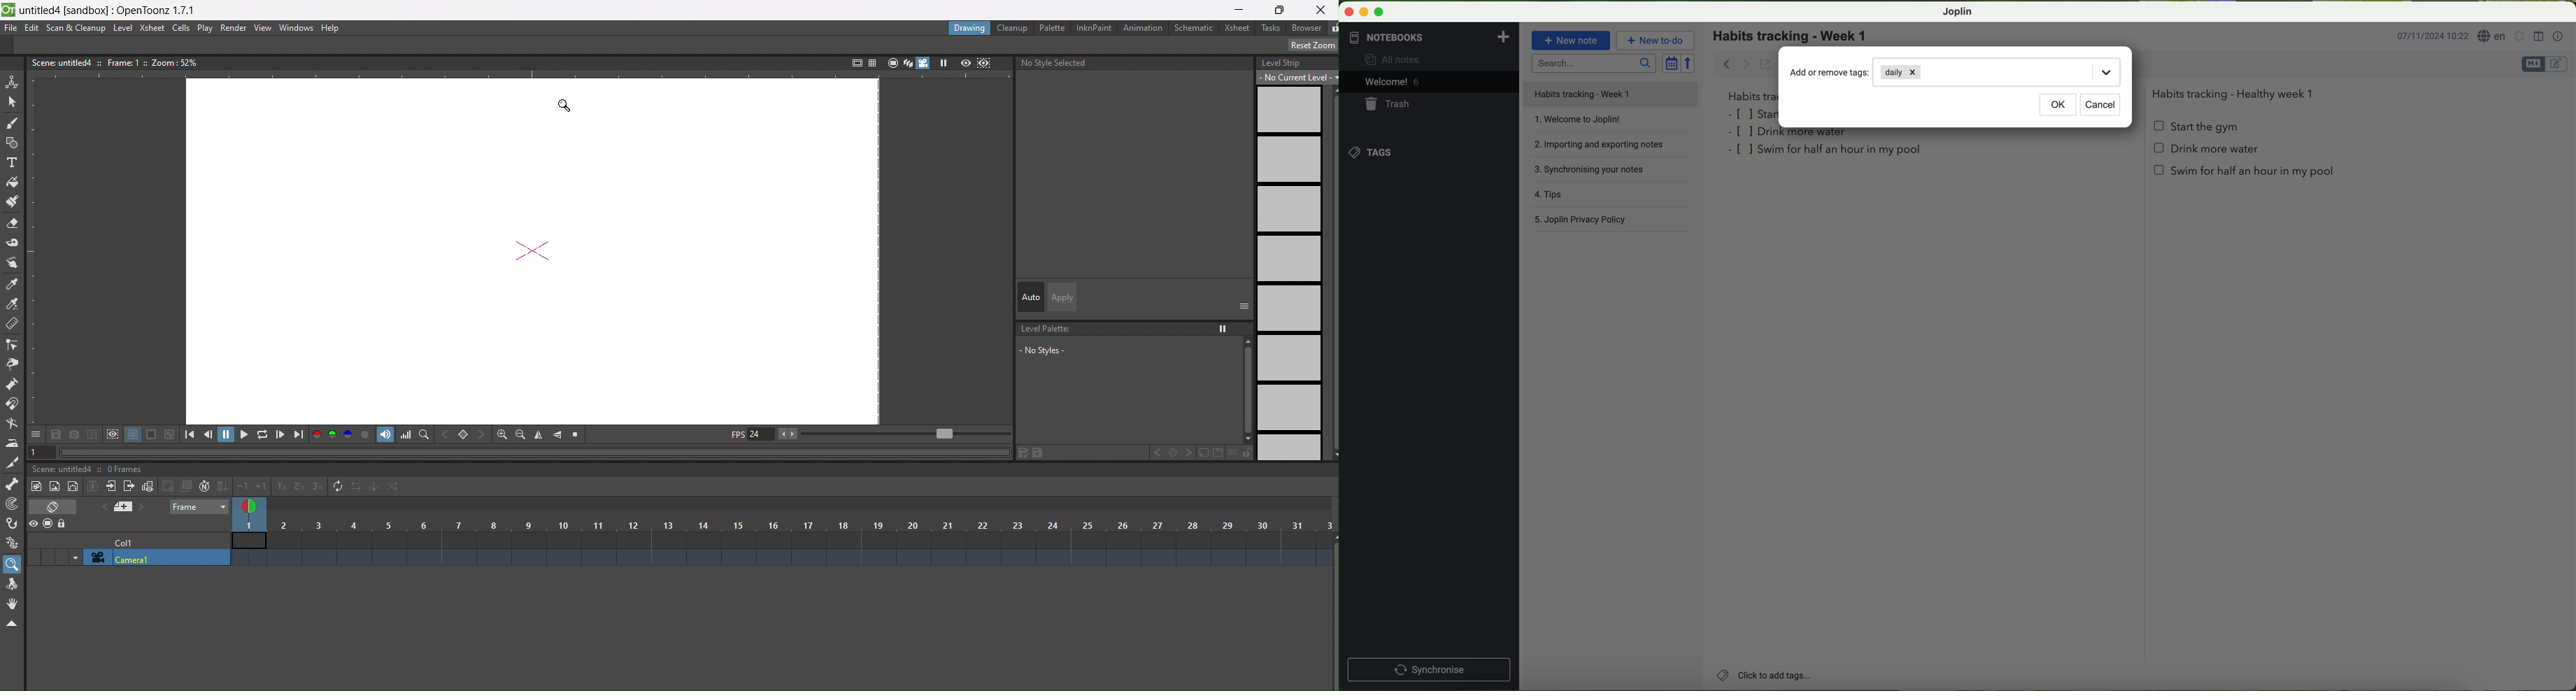  Describe the element at coordinates (1593, 63) in the screenshot. I see `search bar` at that location.